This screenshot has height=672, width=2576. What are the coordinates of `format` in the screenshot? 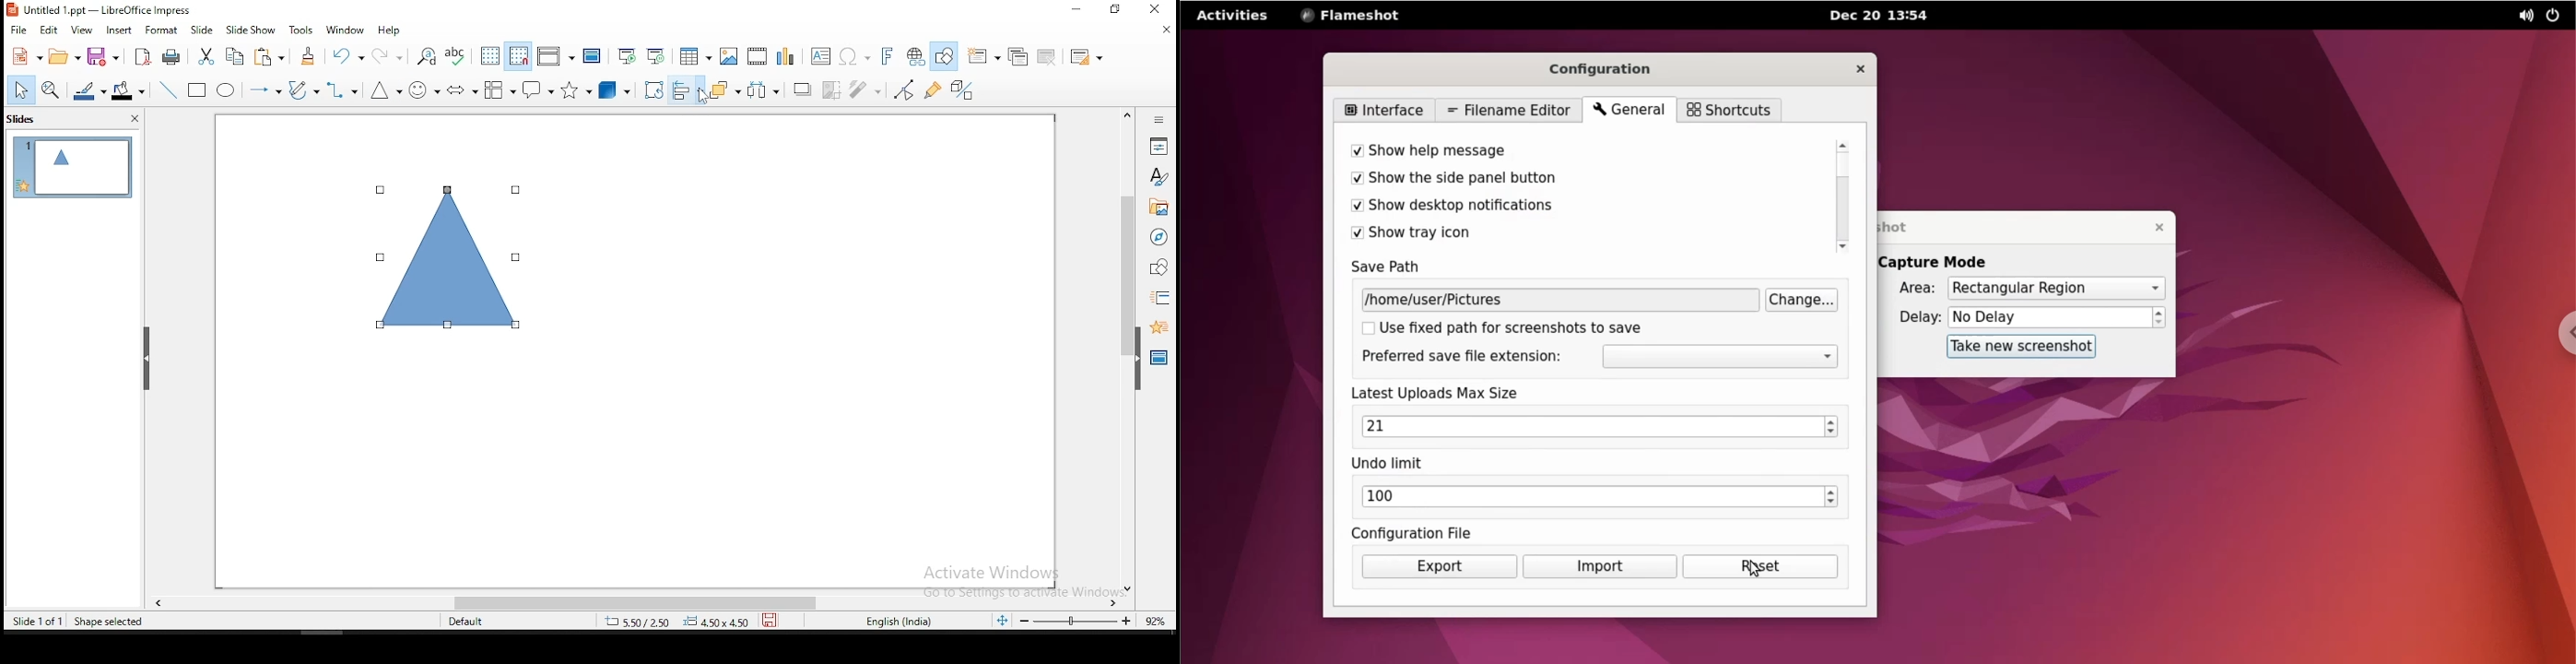 It's located at (161, 29).